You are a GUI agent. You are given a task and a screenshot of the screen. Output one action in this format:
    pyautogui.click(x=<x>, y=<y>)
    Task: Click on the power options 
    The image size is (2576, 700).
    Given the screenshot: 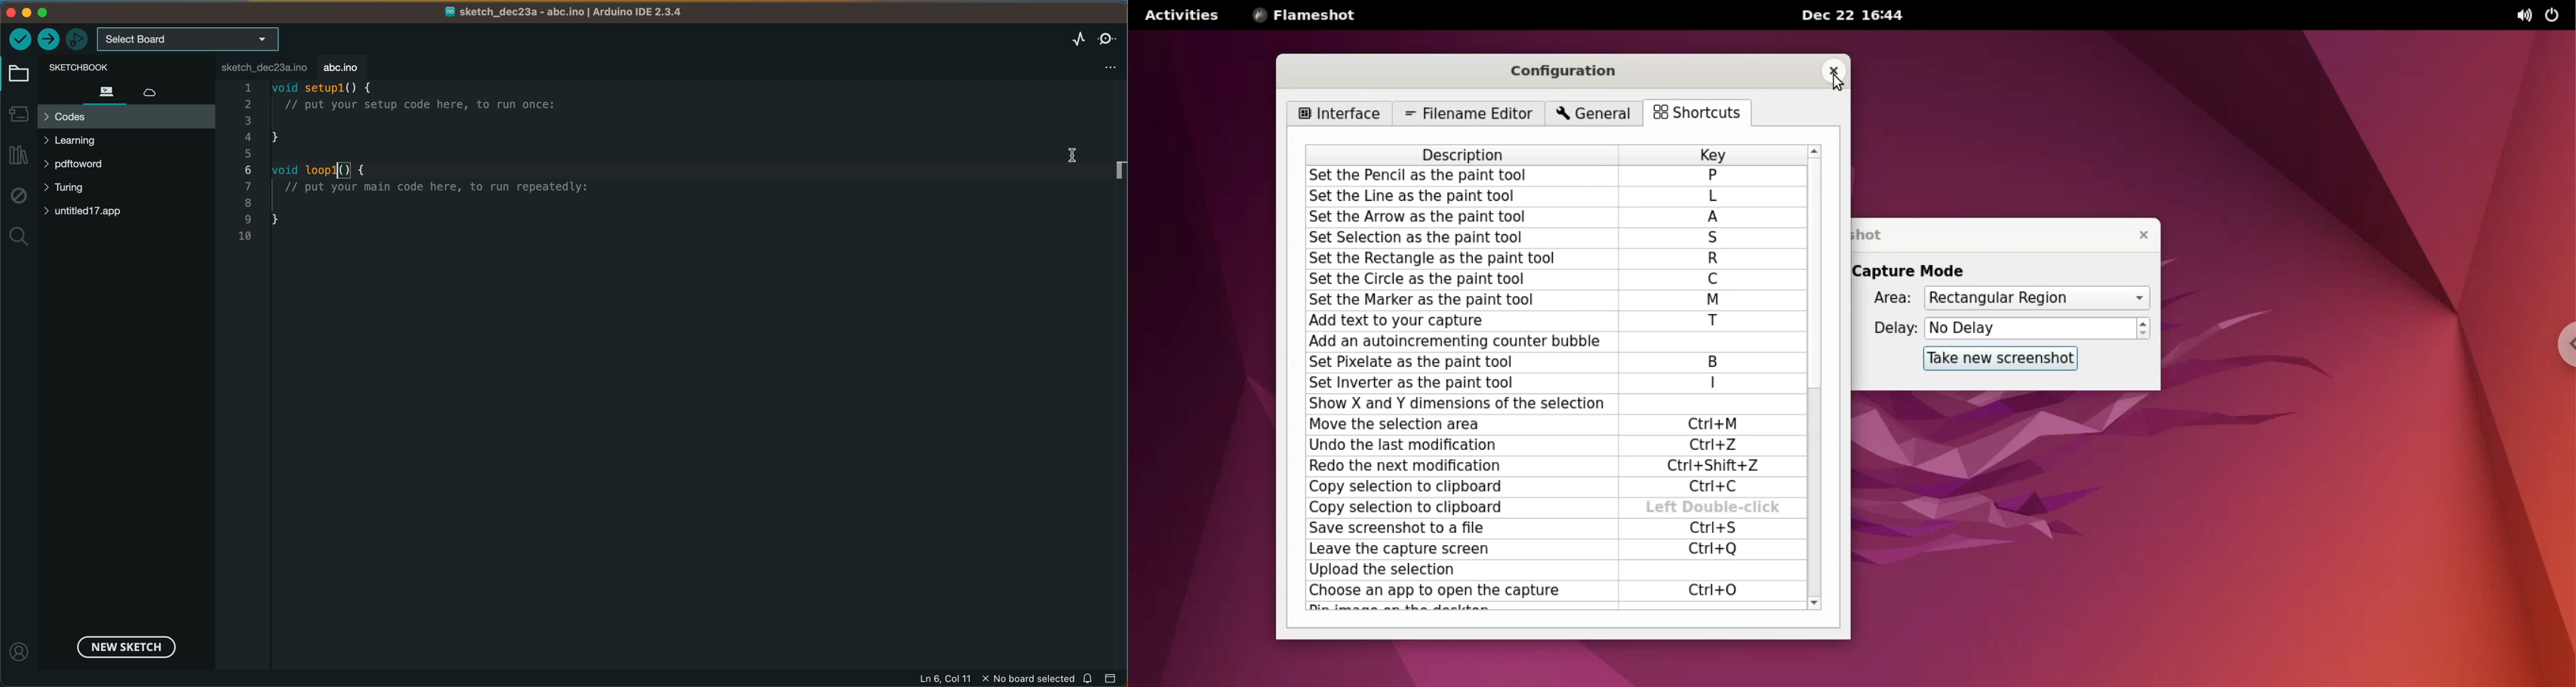 What is the action you would take?
    pyautogui.click(x=2555, y=16)
    